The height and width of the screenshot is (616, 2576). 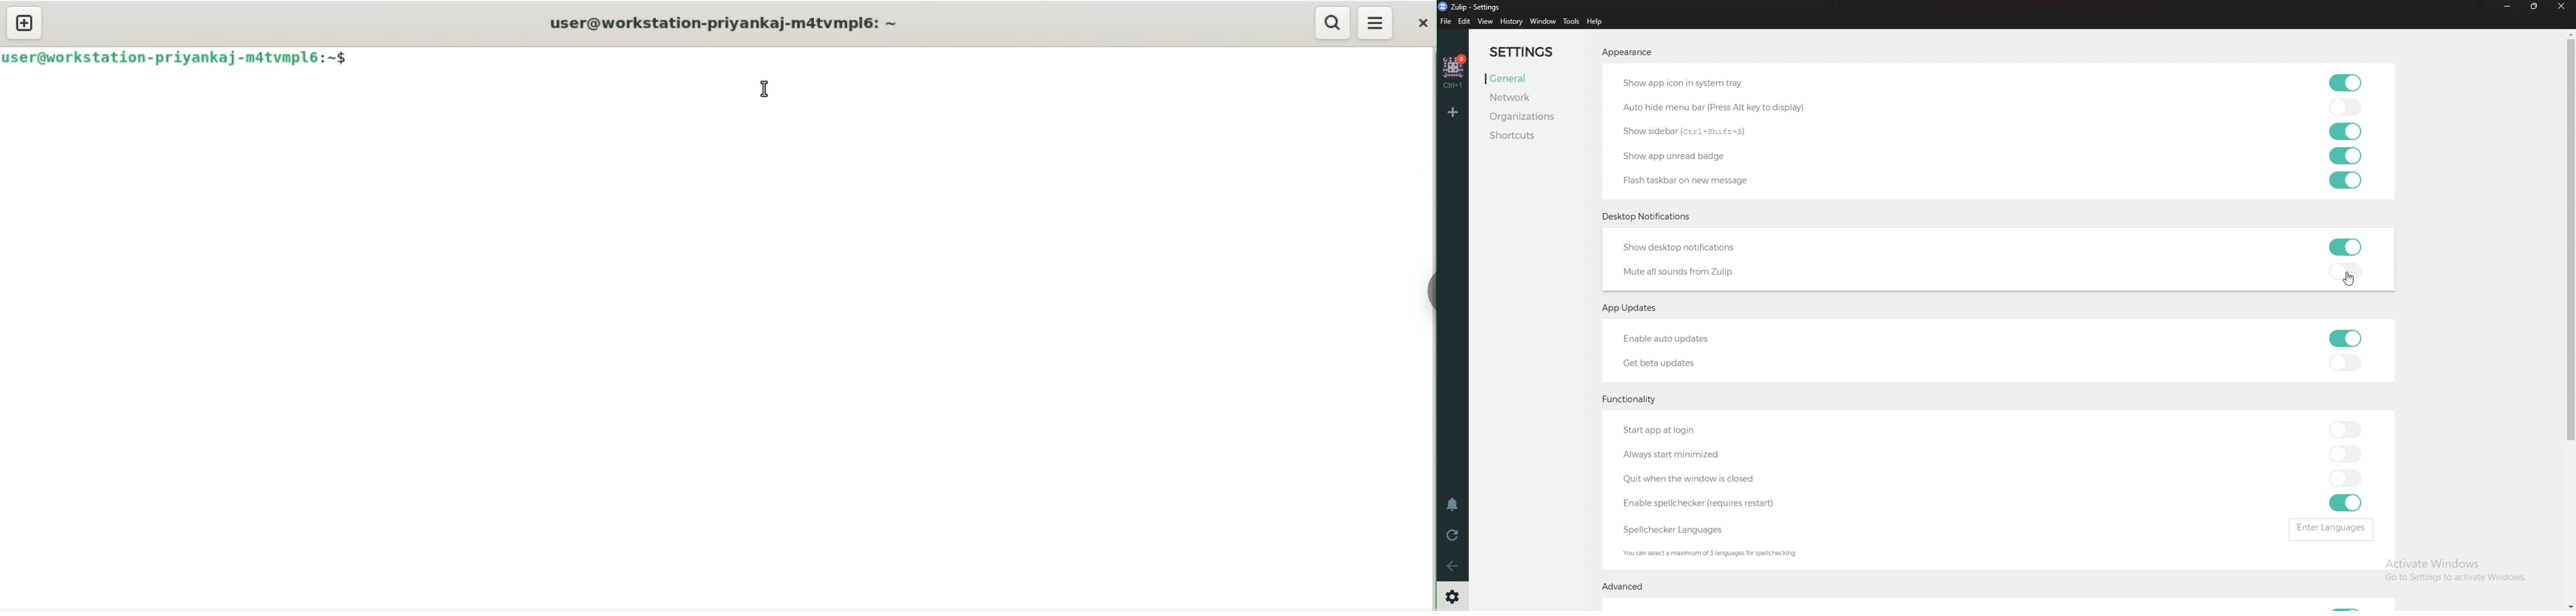 I want to click on start app at login, so click(x=1701, y=427).